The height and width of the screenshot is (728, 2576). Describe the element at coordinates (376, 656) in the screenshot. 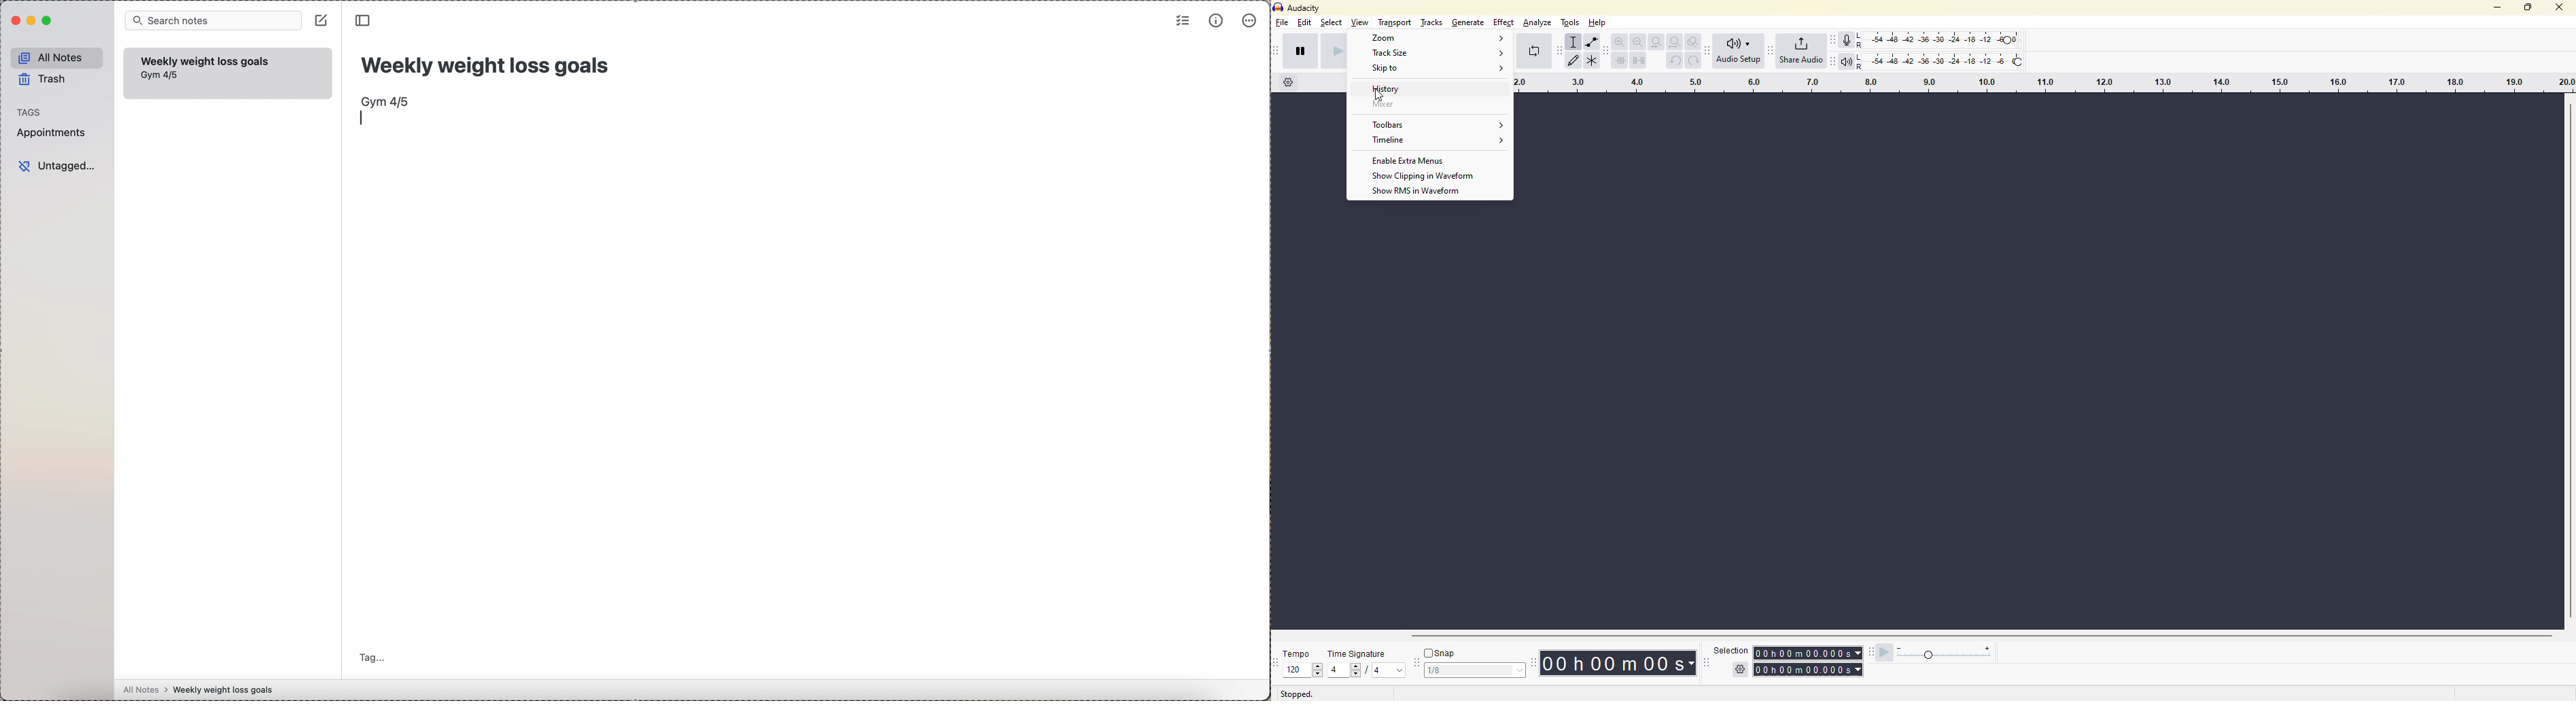

I see `tag` at that location.